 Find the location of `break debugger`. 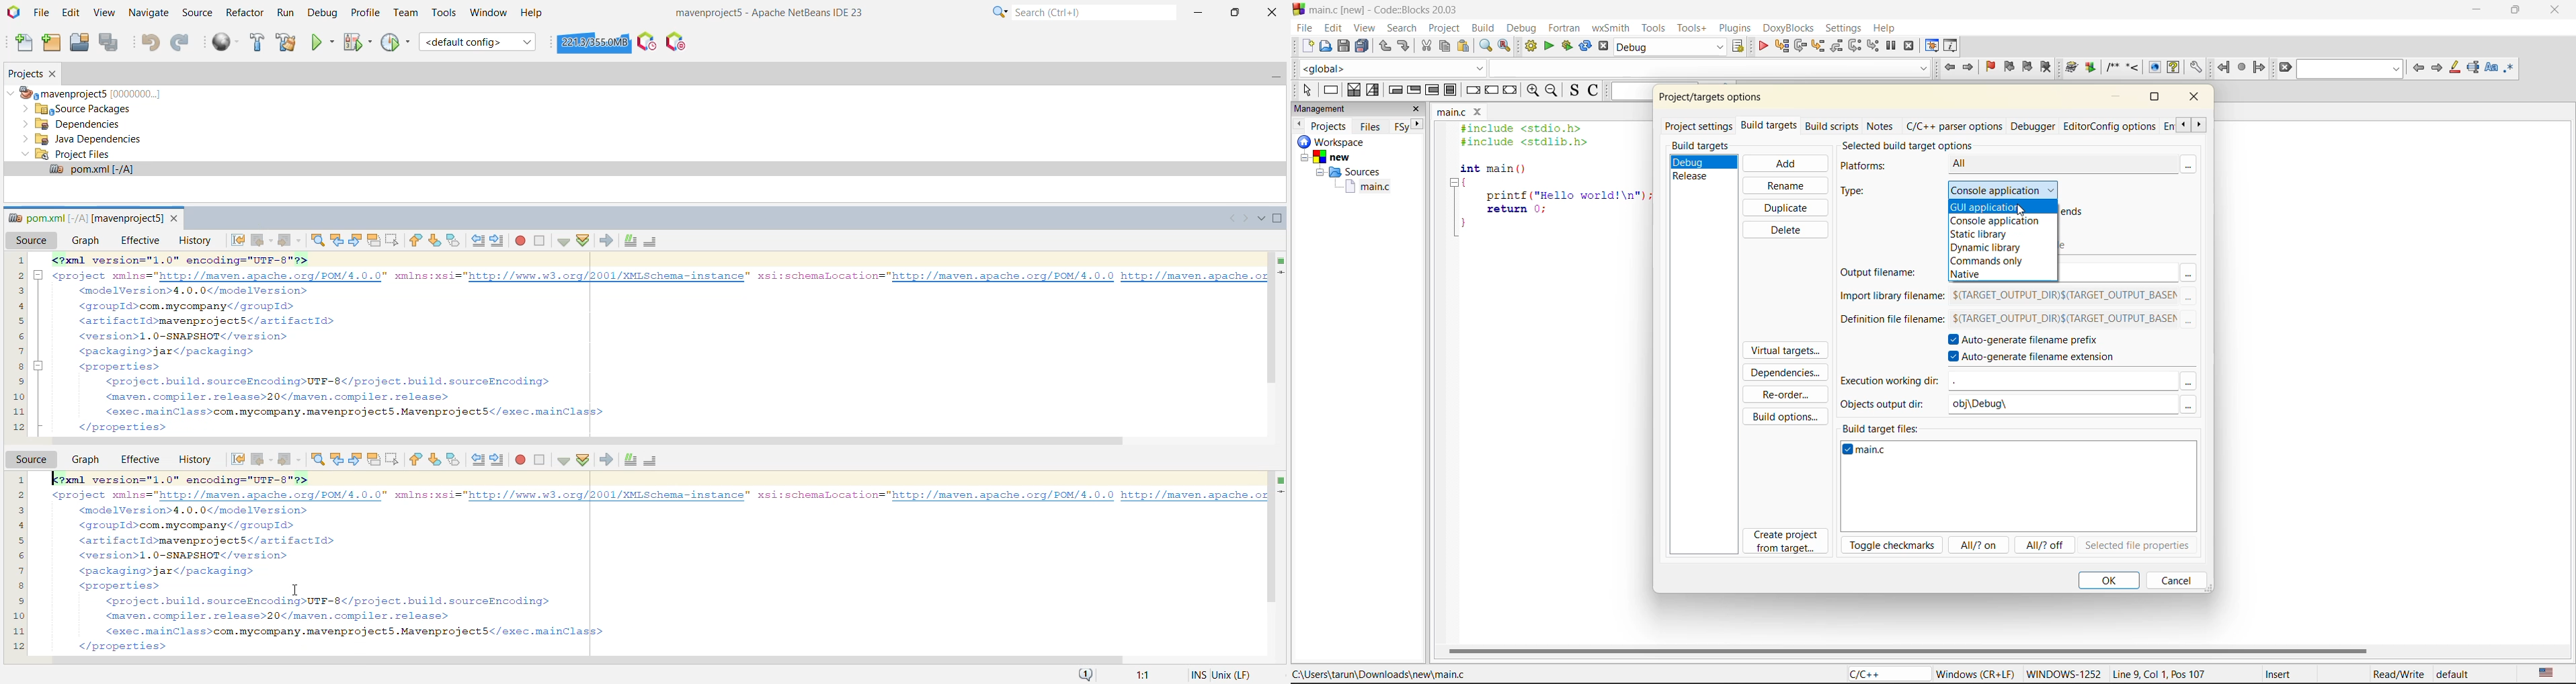

break debugger is located at coordinates (1892, 46).